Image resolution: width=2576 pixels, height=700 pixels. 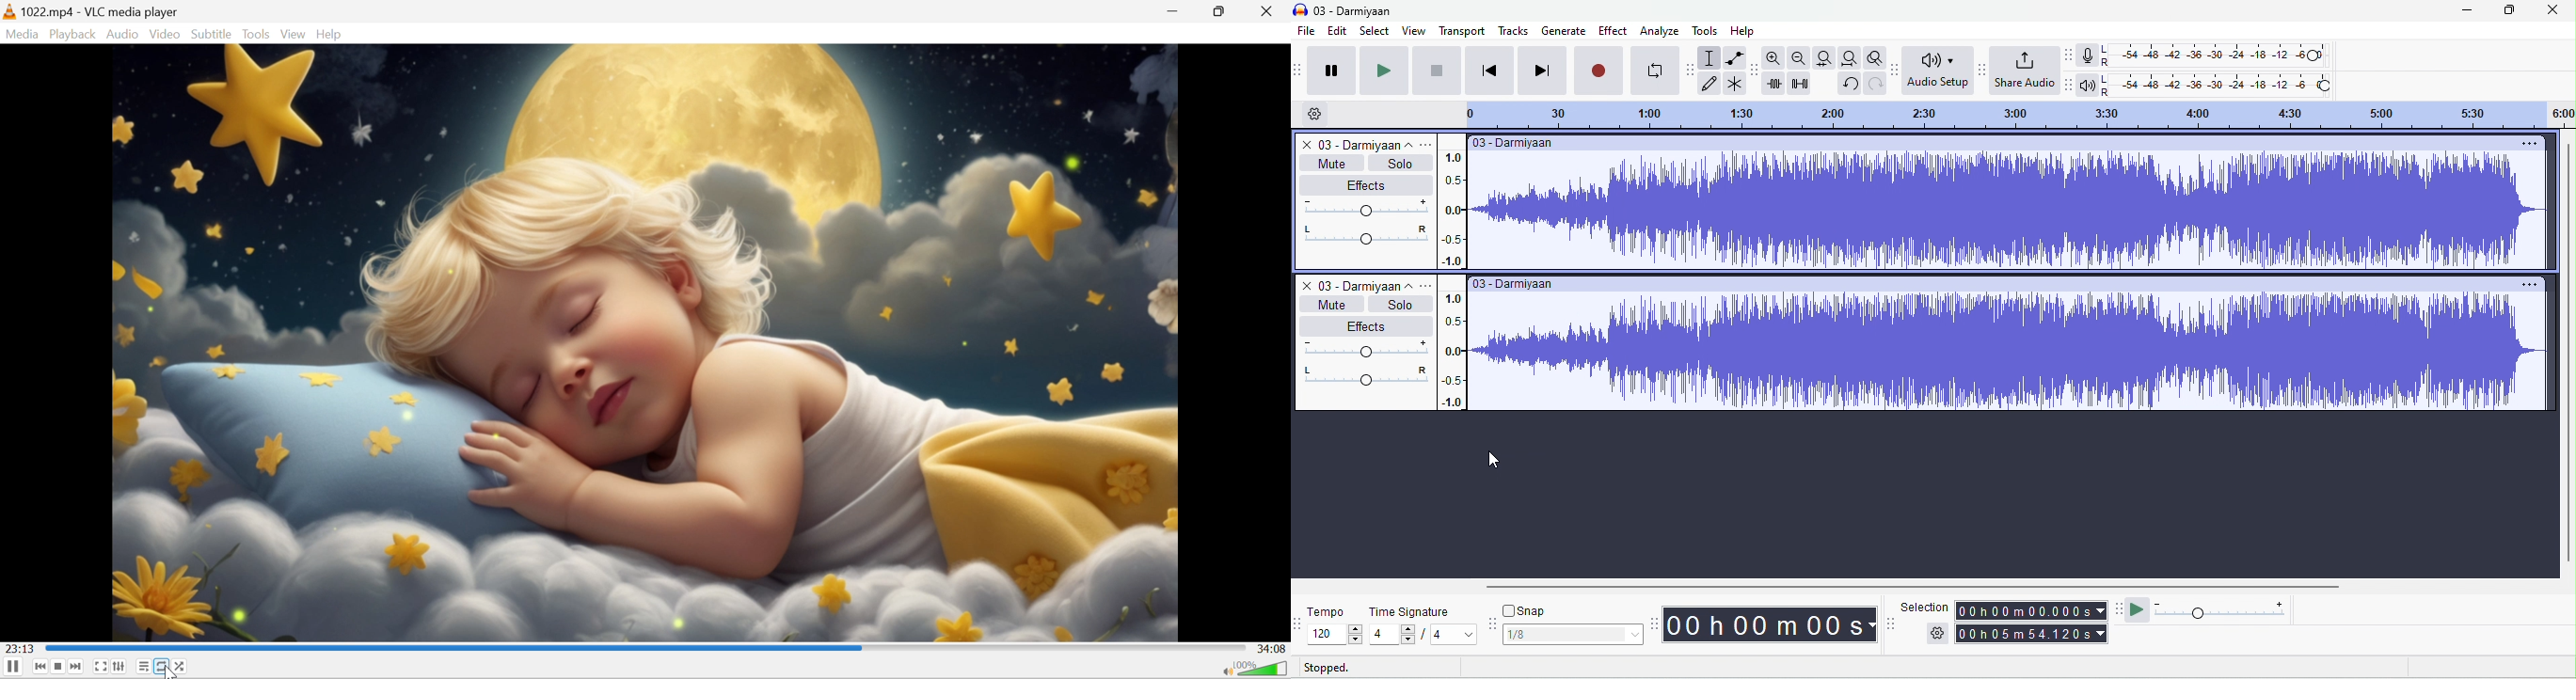 I want to click on timeline , so click(x=2018, y=116).